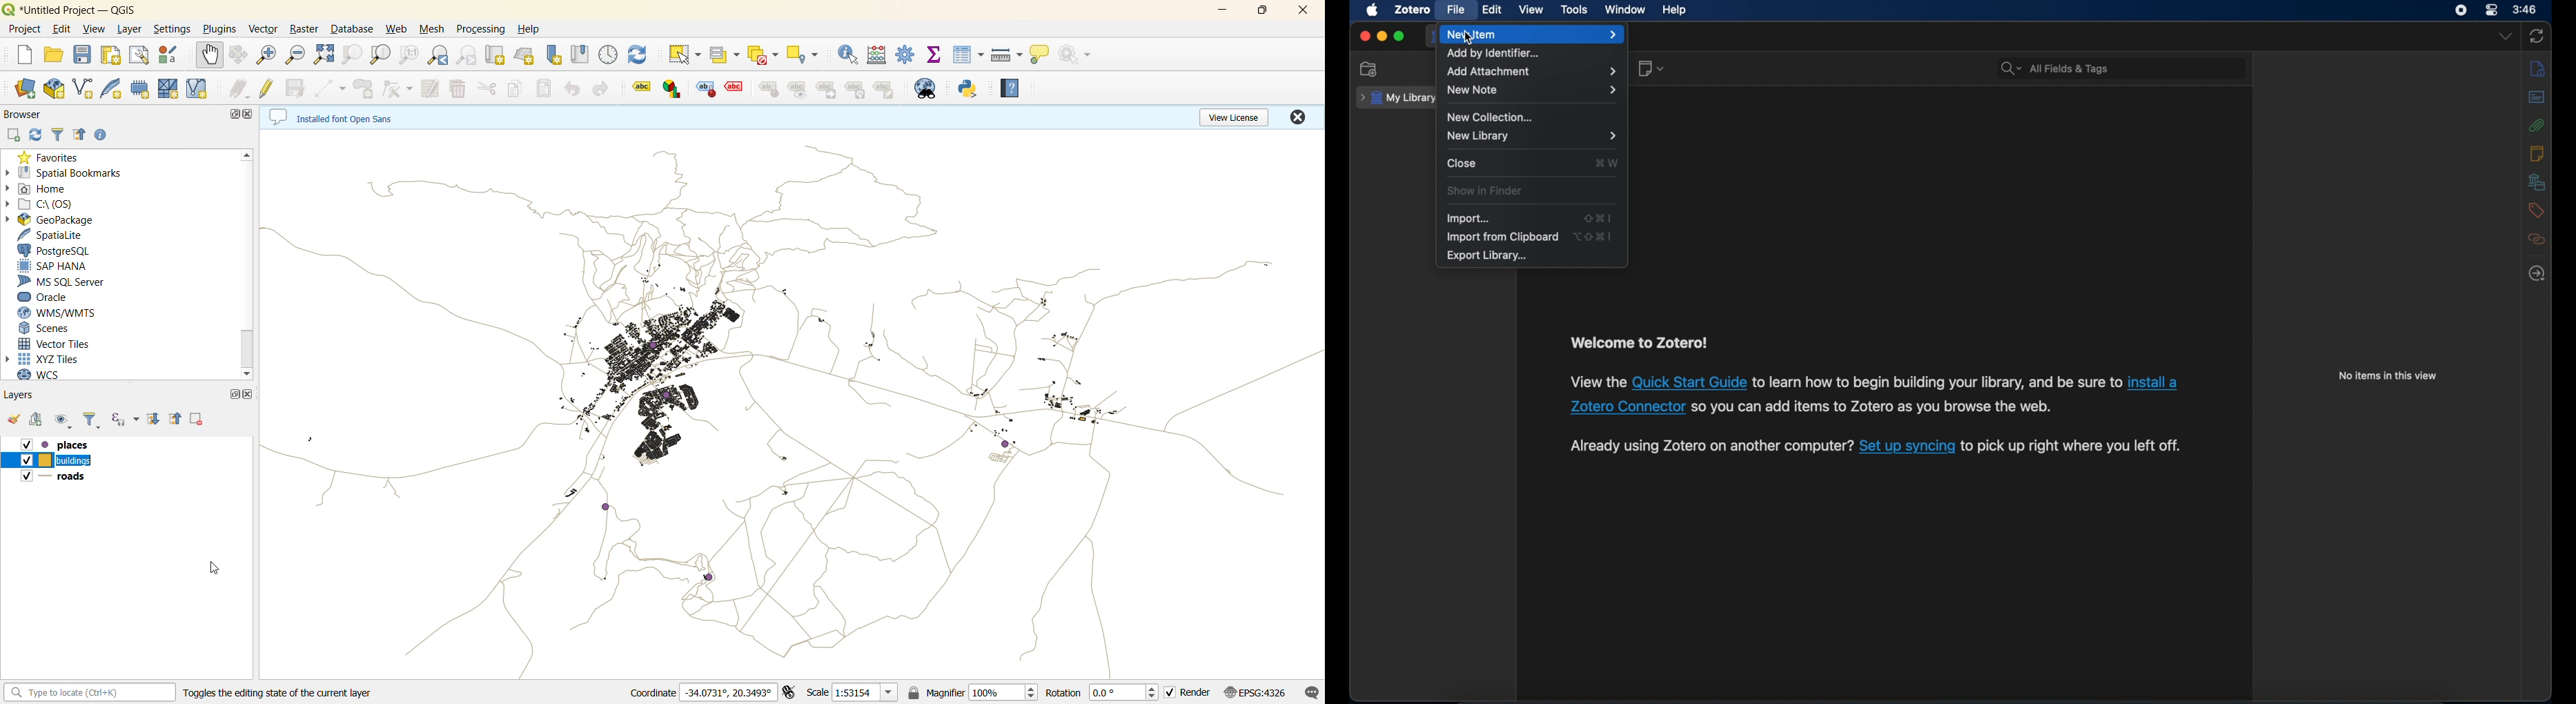  What do you see at coordinates (334, 88) in the screenshot?
I see `digitize` at bounding box center [334, 88].